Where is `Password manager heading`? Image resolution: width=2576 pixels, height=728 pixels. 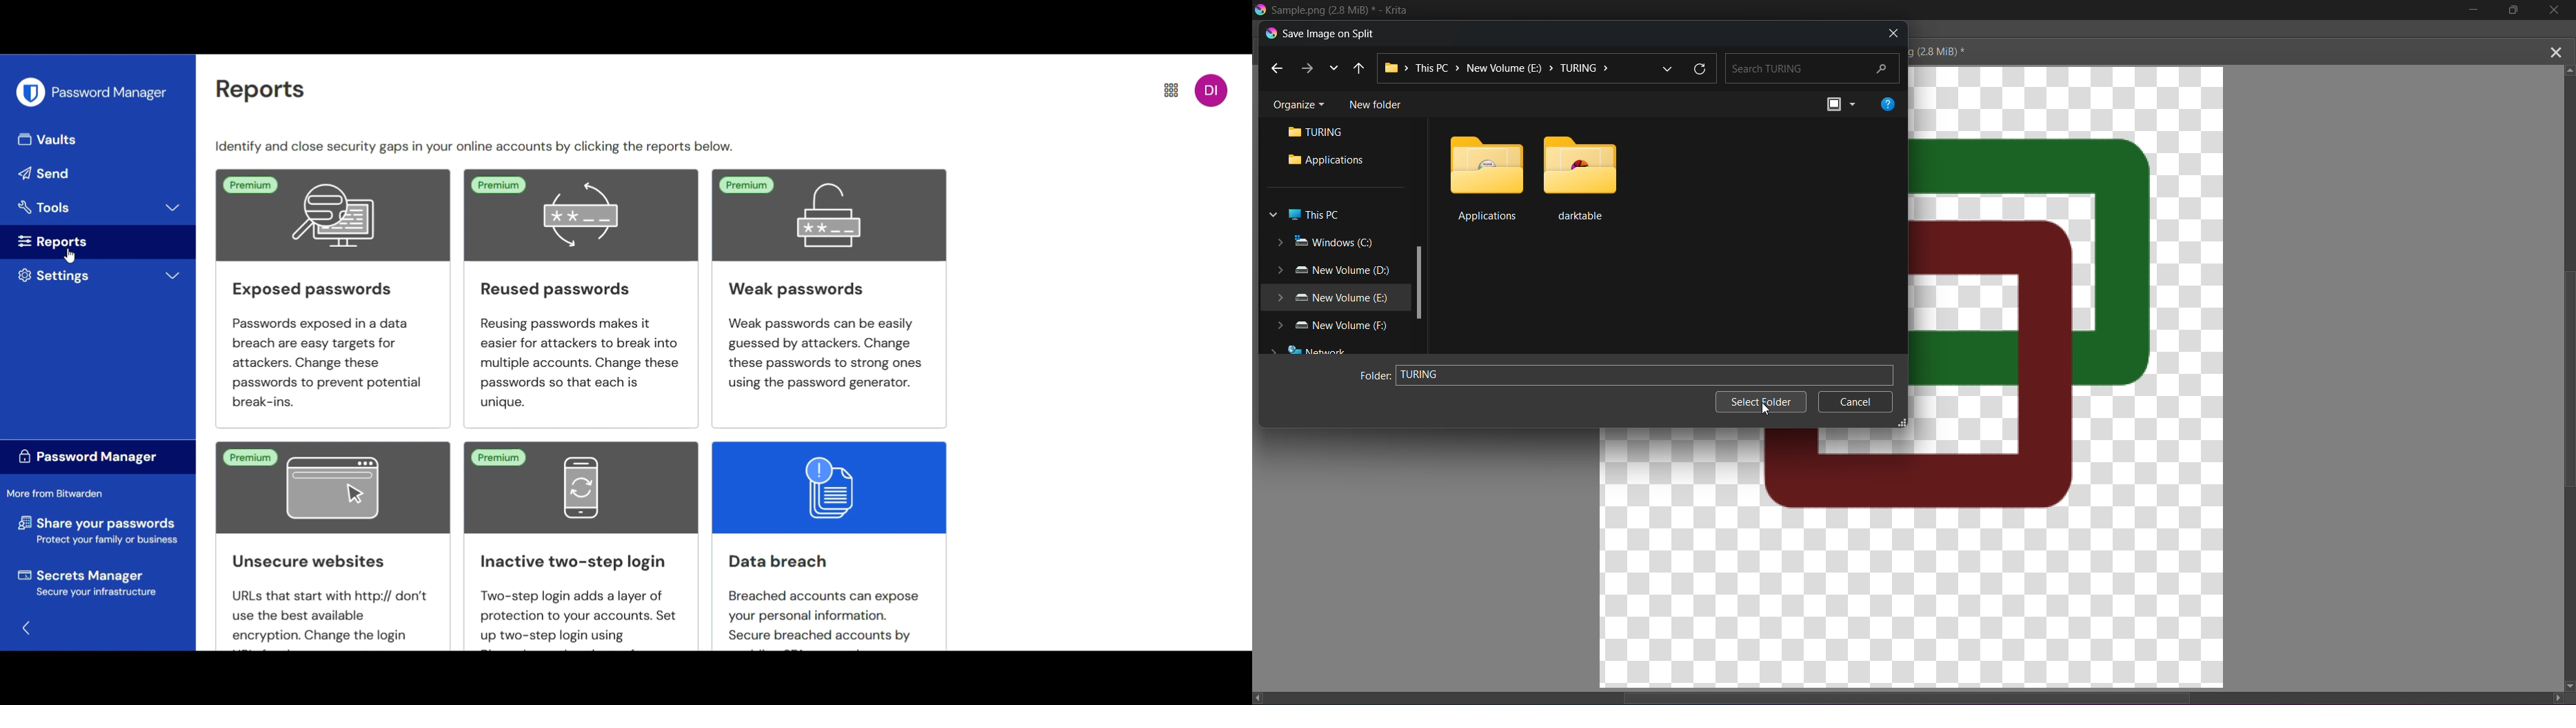
Password manager heading is located at coordinates (112, 92).